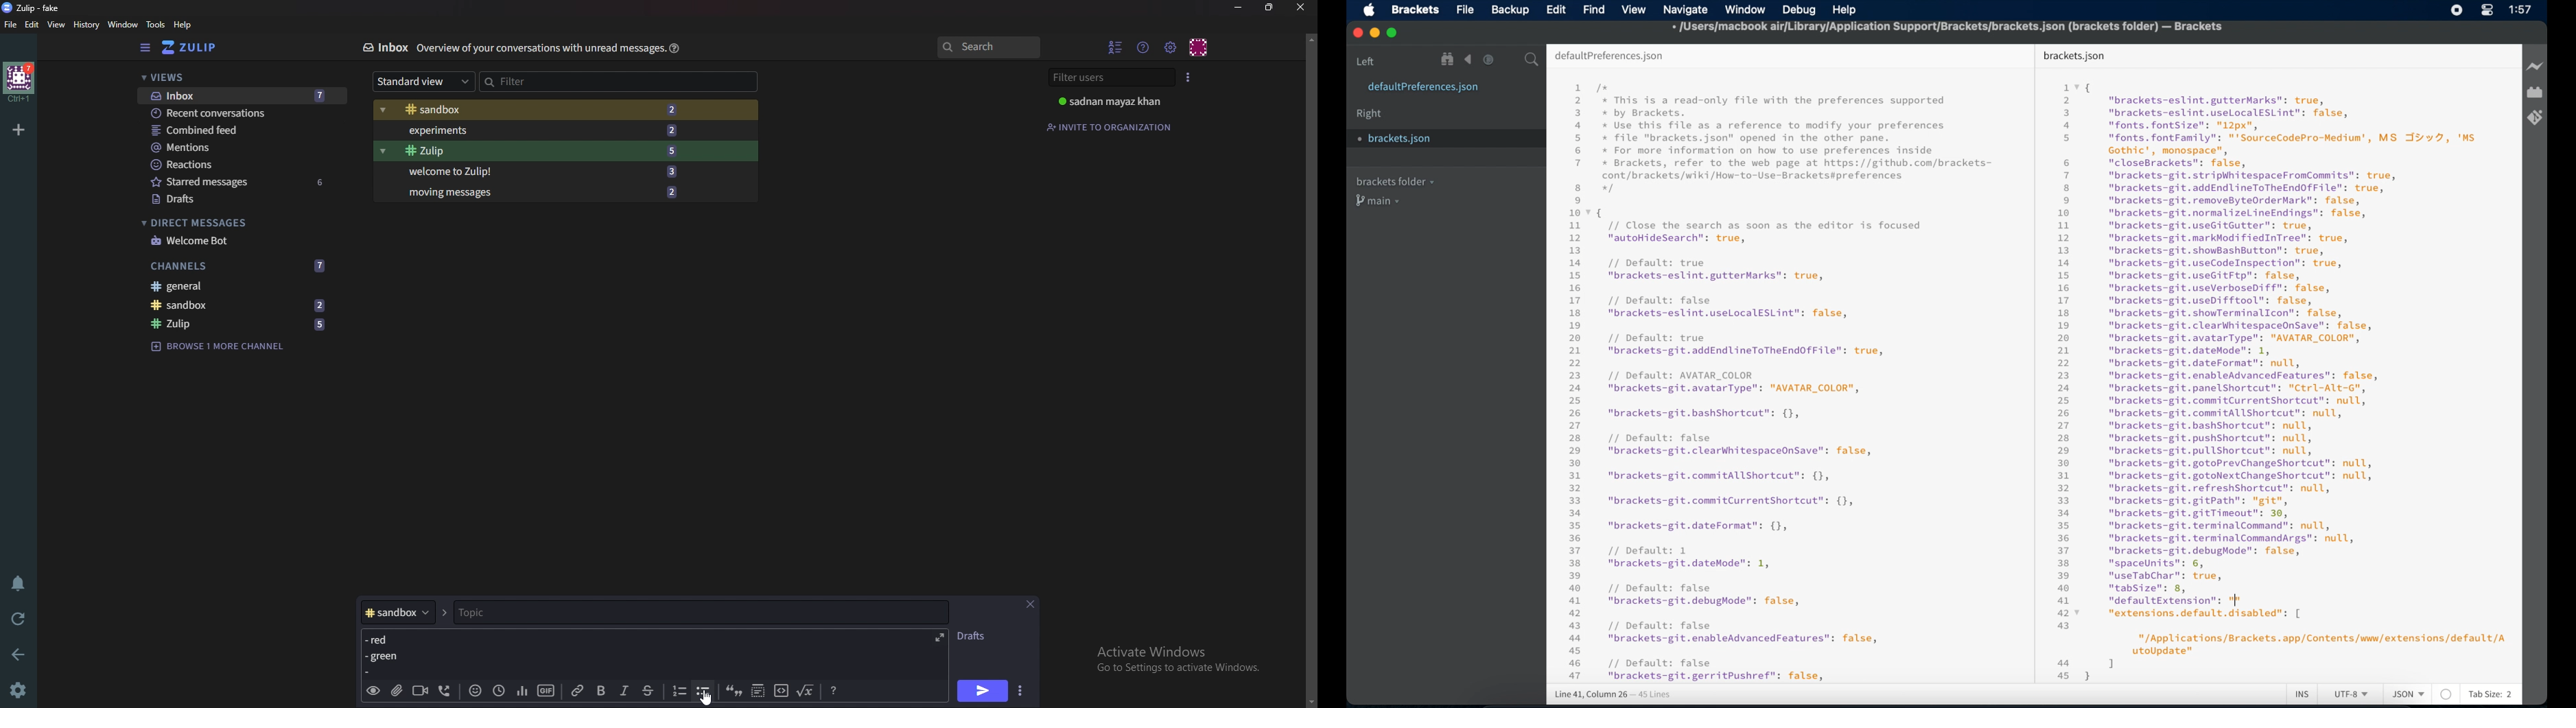 The width and height of the screenshot is (2576, 728). I want to click on message, so click(389, 652).